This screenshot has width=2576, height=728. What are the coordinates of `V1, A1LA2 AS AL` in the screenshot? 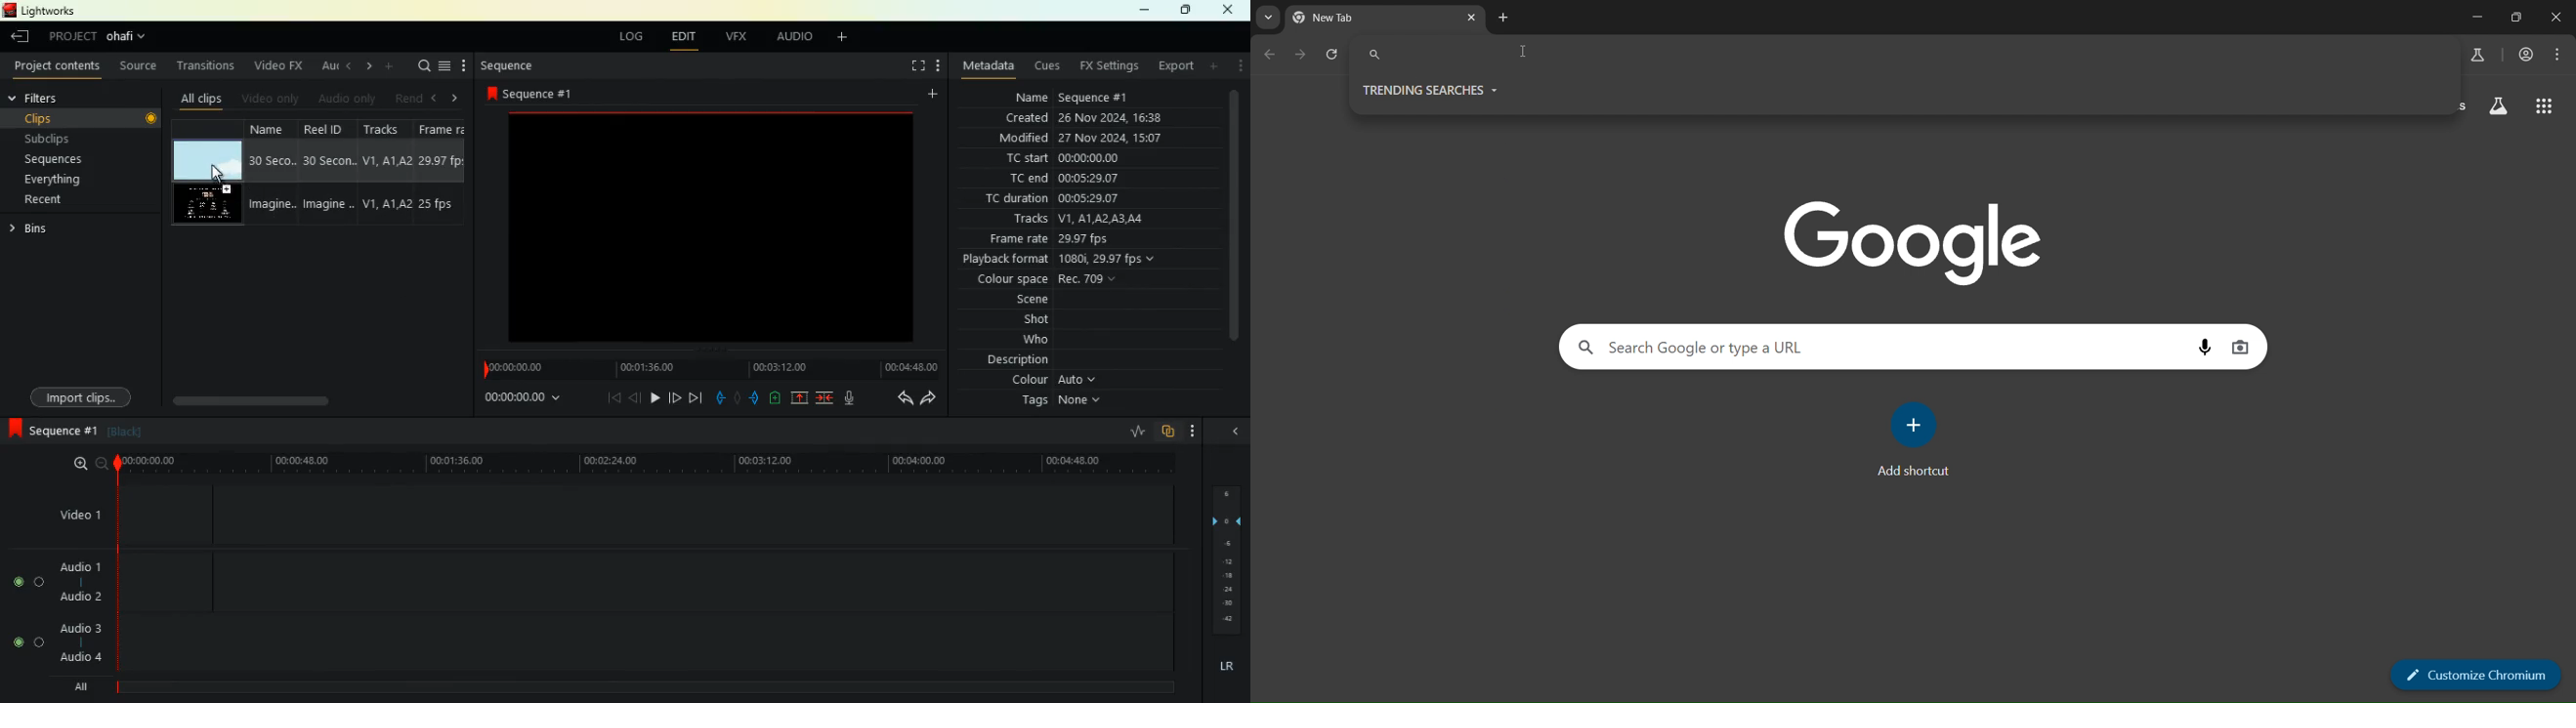 It's located at (1106, 218).